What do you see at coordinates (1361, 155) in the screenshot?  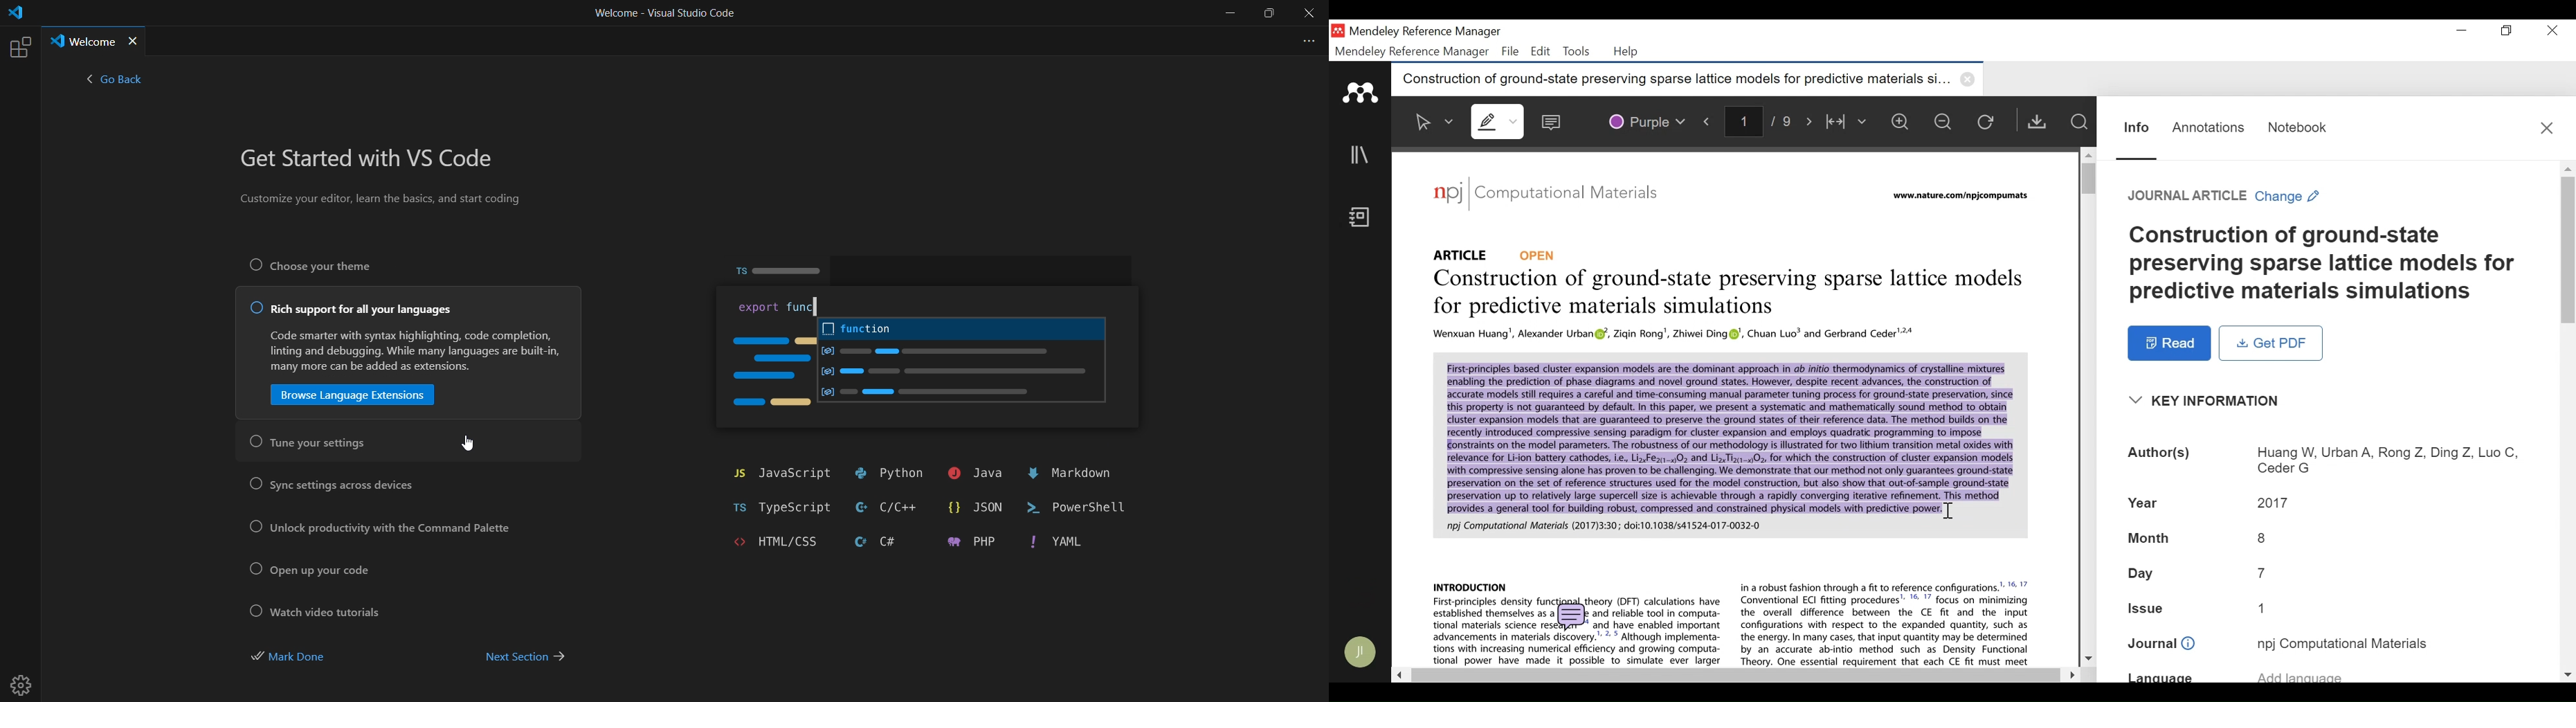 I see `Library` at bounding box center [1361, 155].